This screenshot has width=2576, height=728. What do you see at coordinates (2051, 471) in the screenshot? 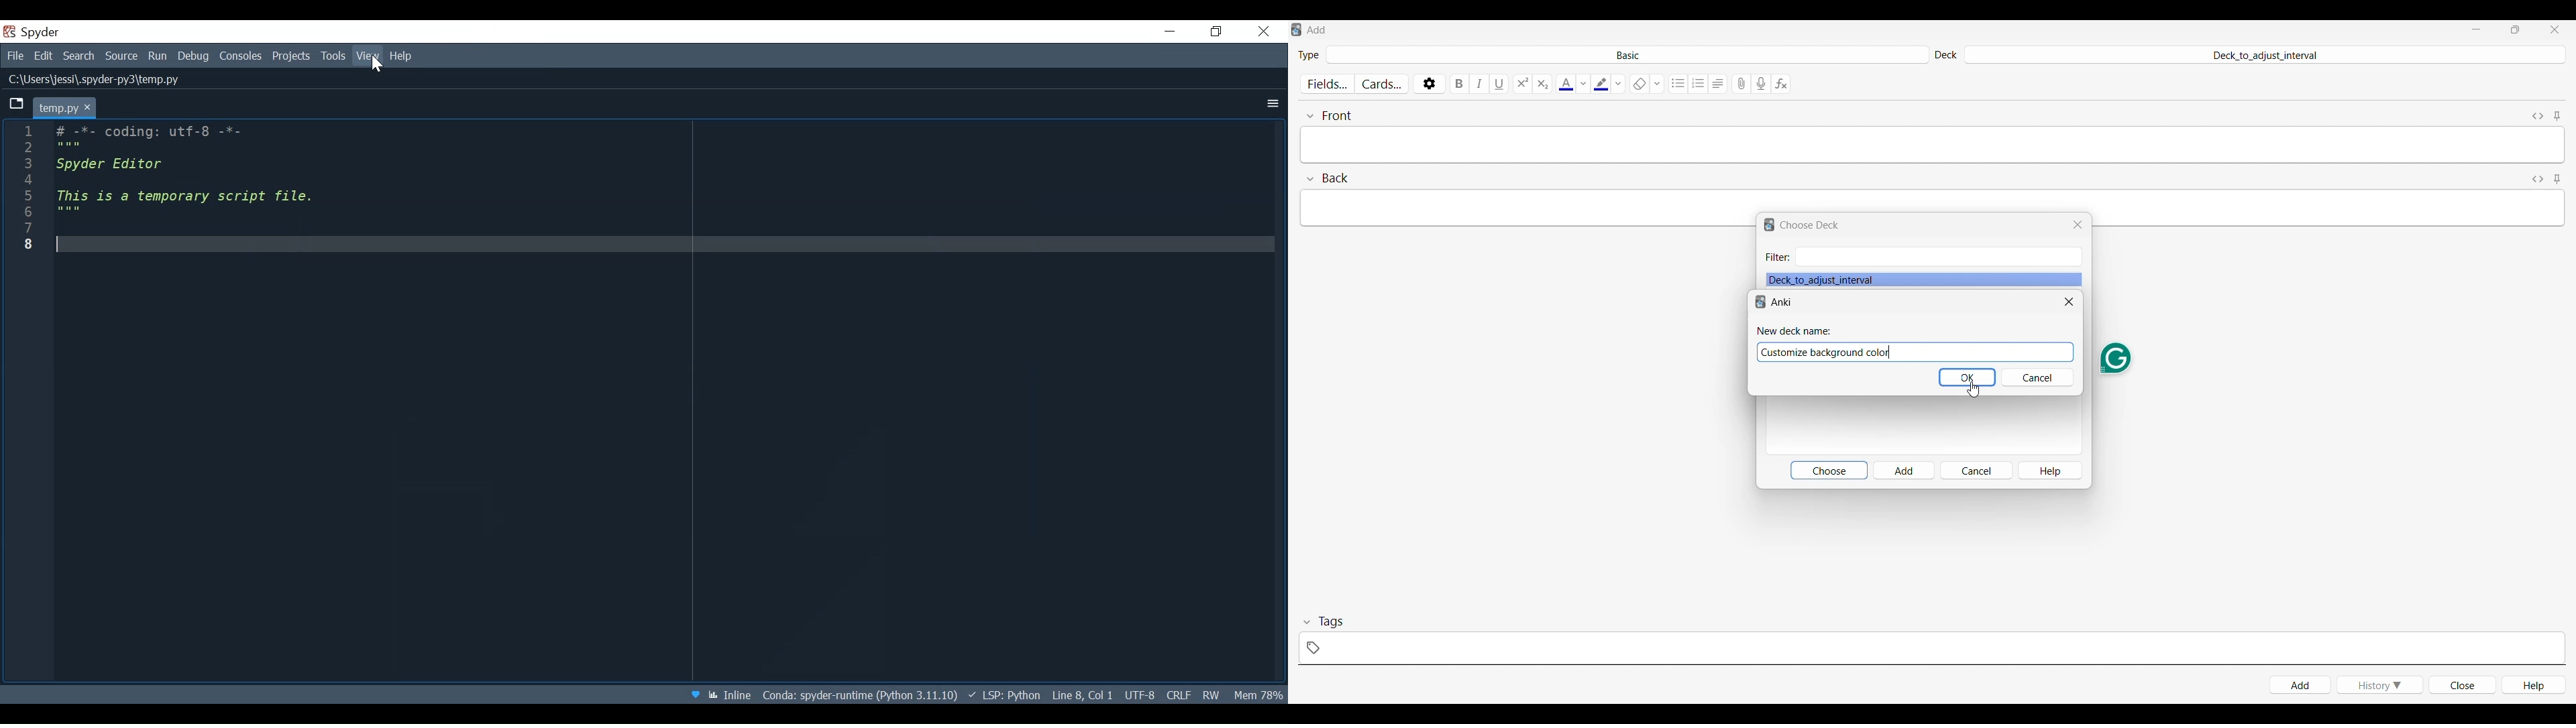
I see `Help` at bounding box center [2051, 471].